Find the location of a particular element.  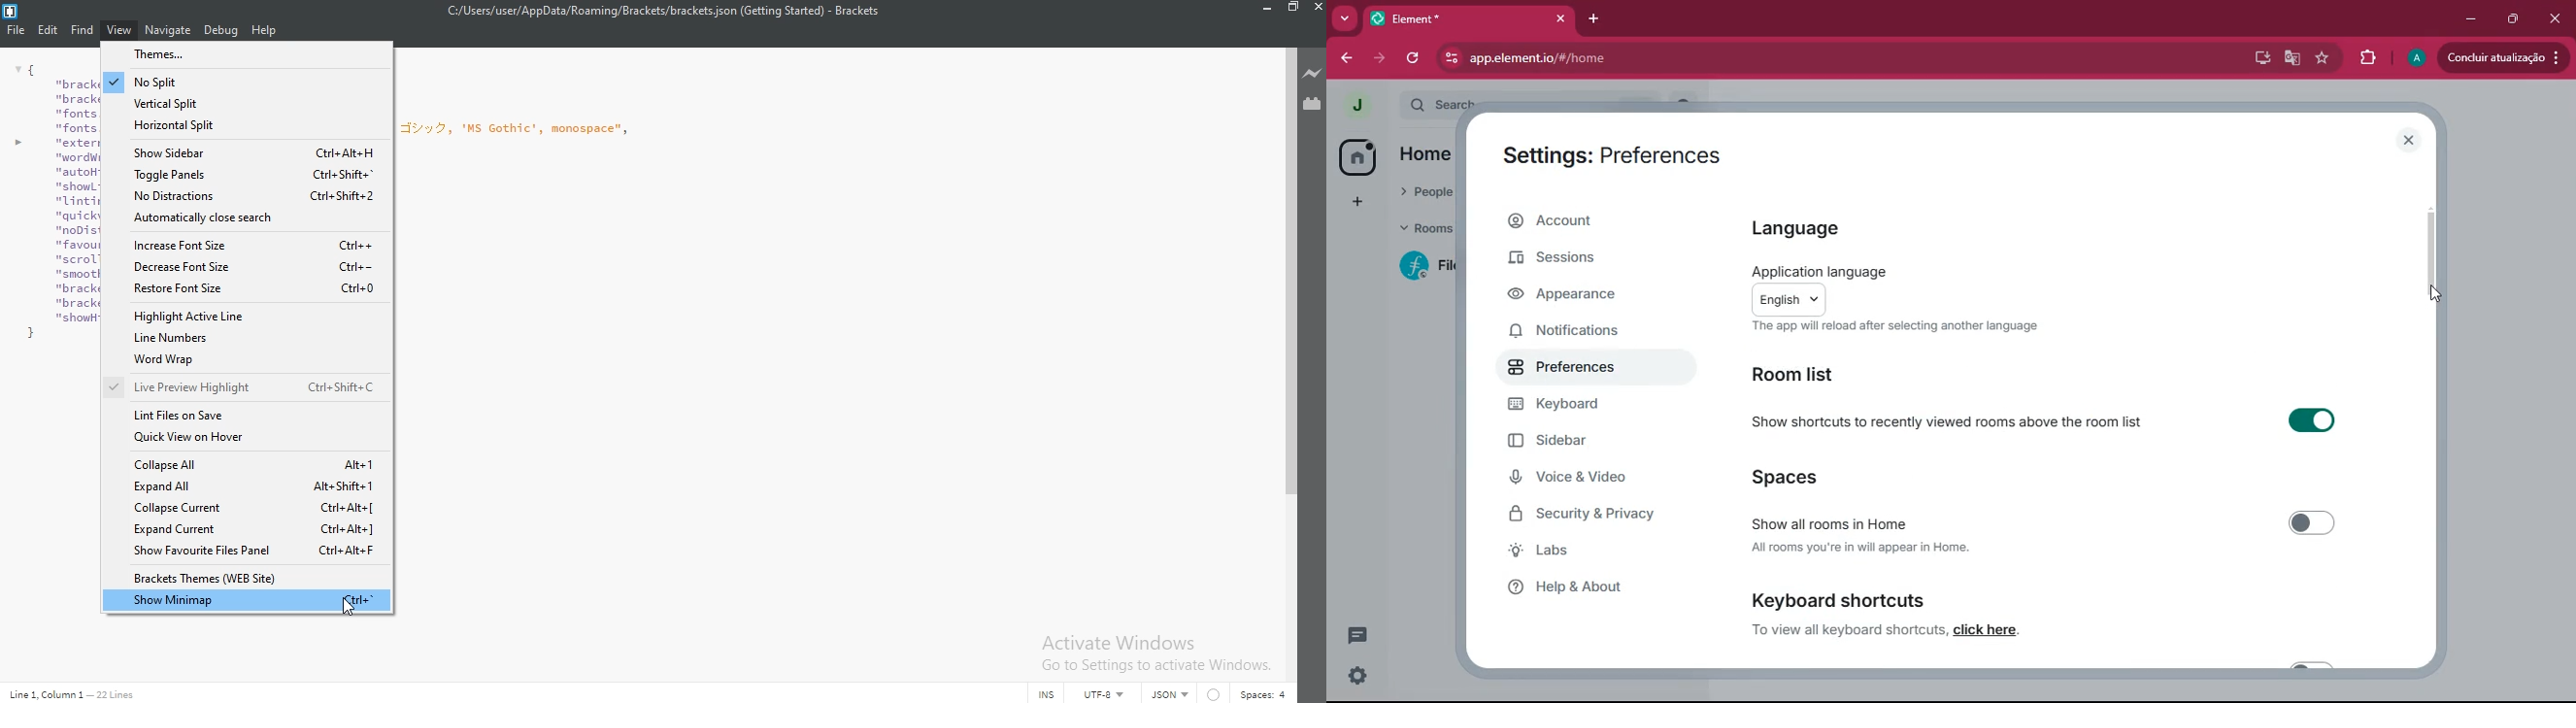

google translate is located at coordinates (2291, 58).